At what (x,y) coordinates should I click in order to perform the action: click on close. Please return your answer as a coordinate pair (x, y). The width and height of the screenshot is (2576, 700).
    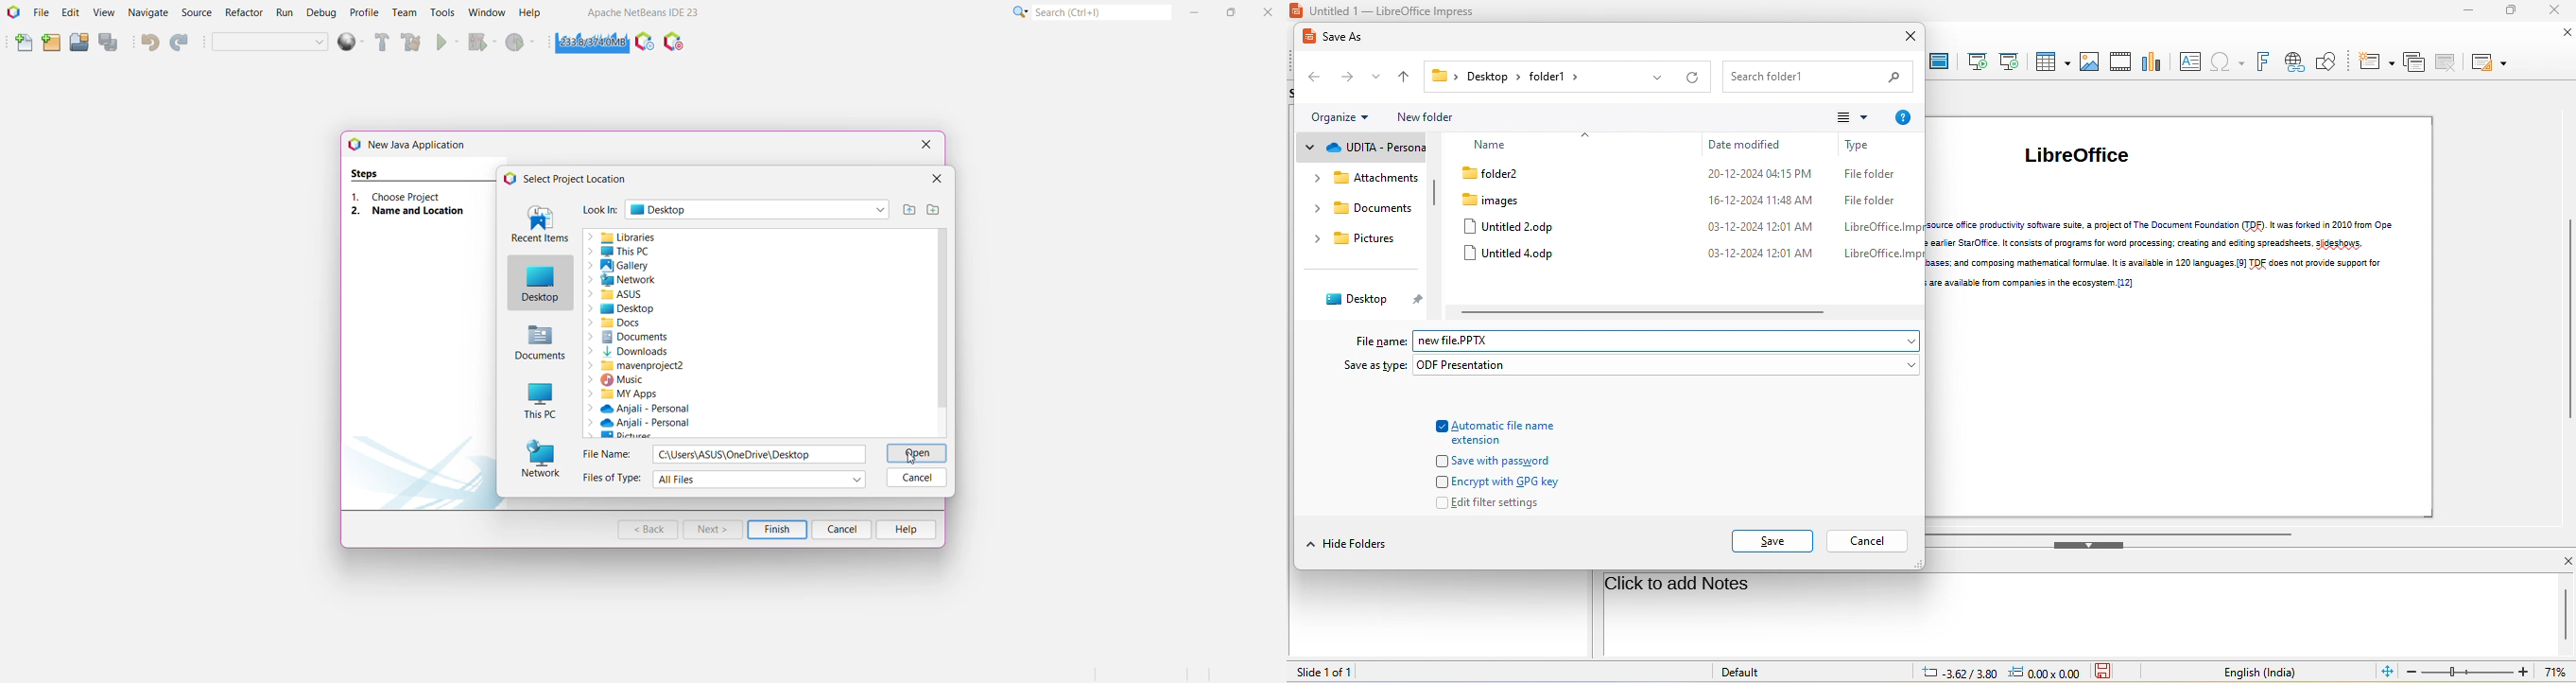
    Looking at the image, I should click on (2563, 561).